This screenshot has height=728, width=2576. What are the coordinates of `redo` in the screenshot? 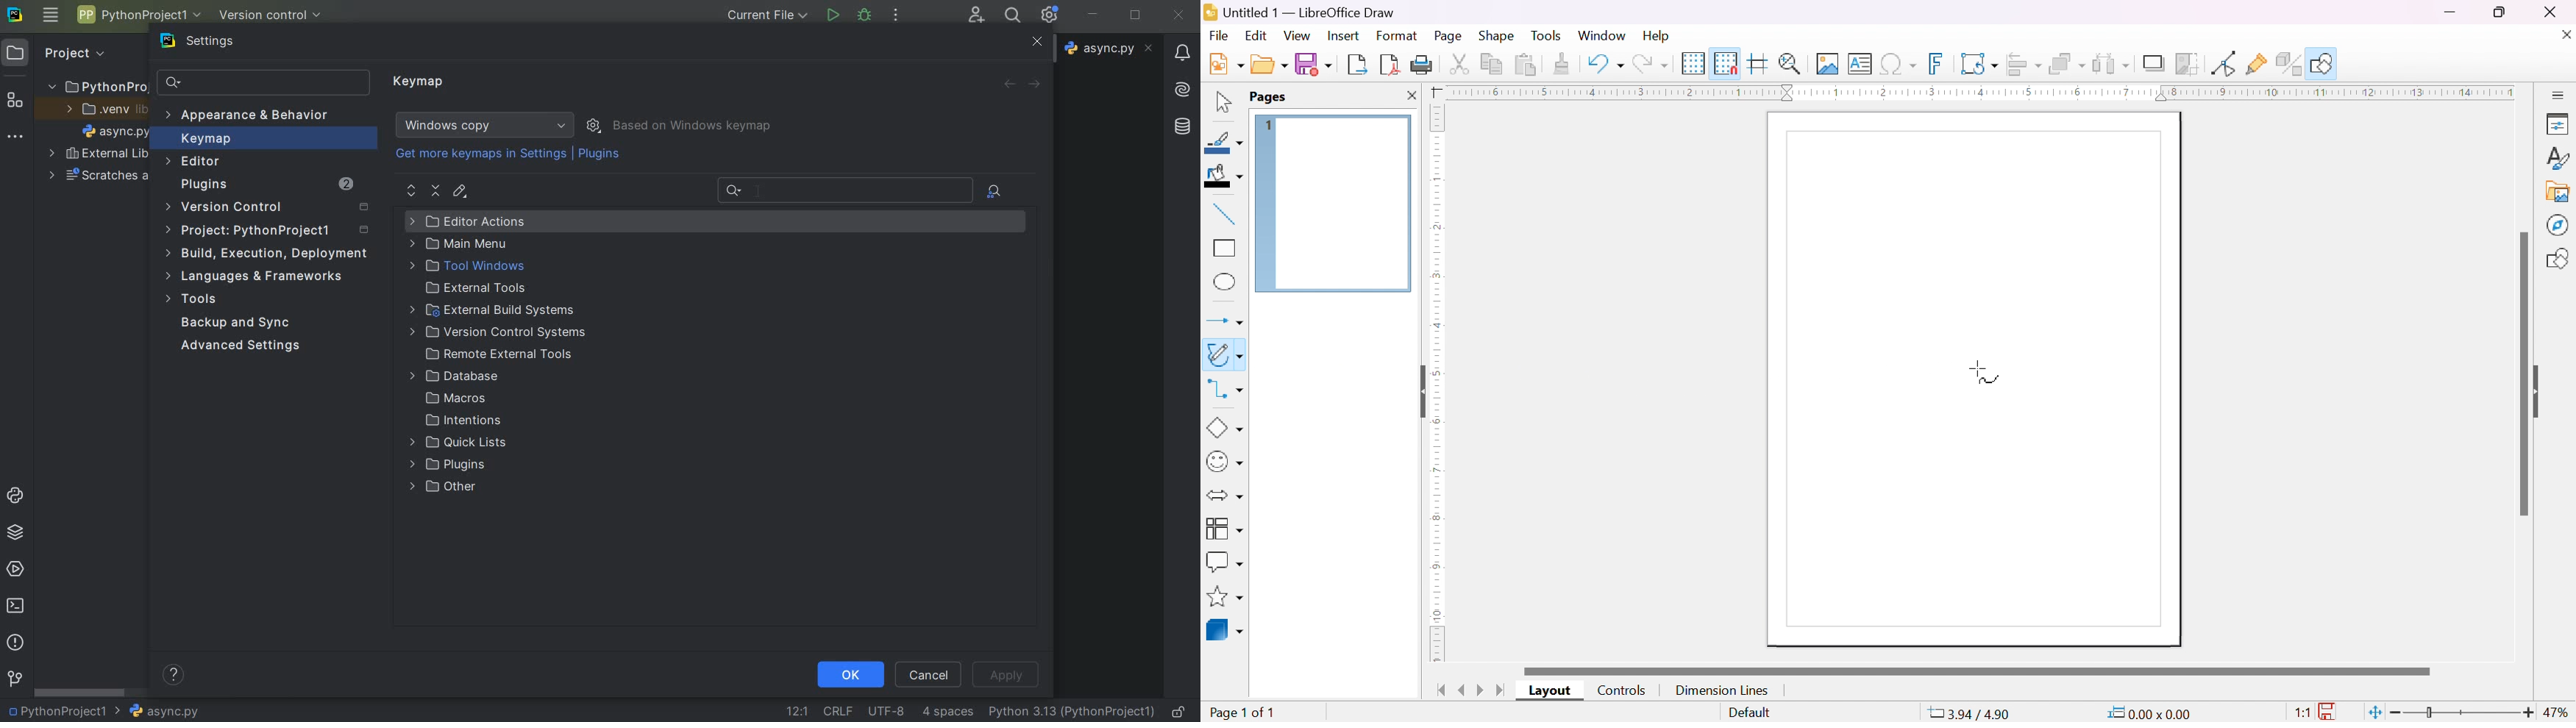 It's located at (1648, 64).